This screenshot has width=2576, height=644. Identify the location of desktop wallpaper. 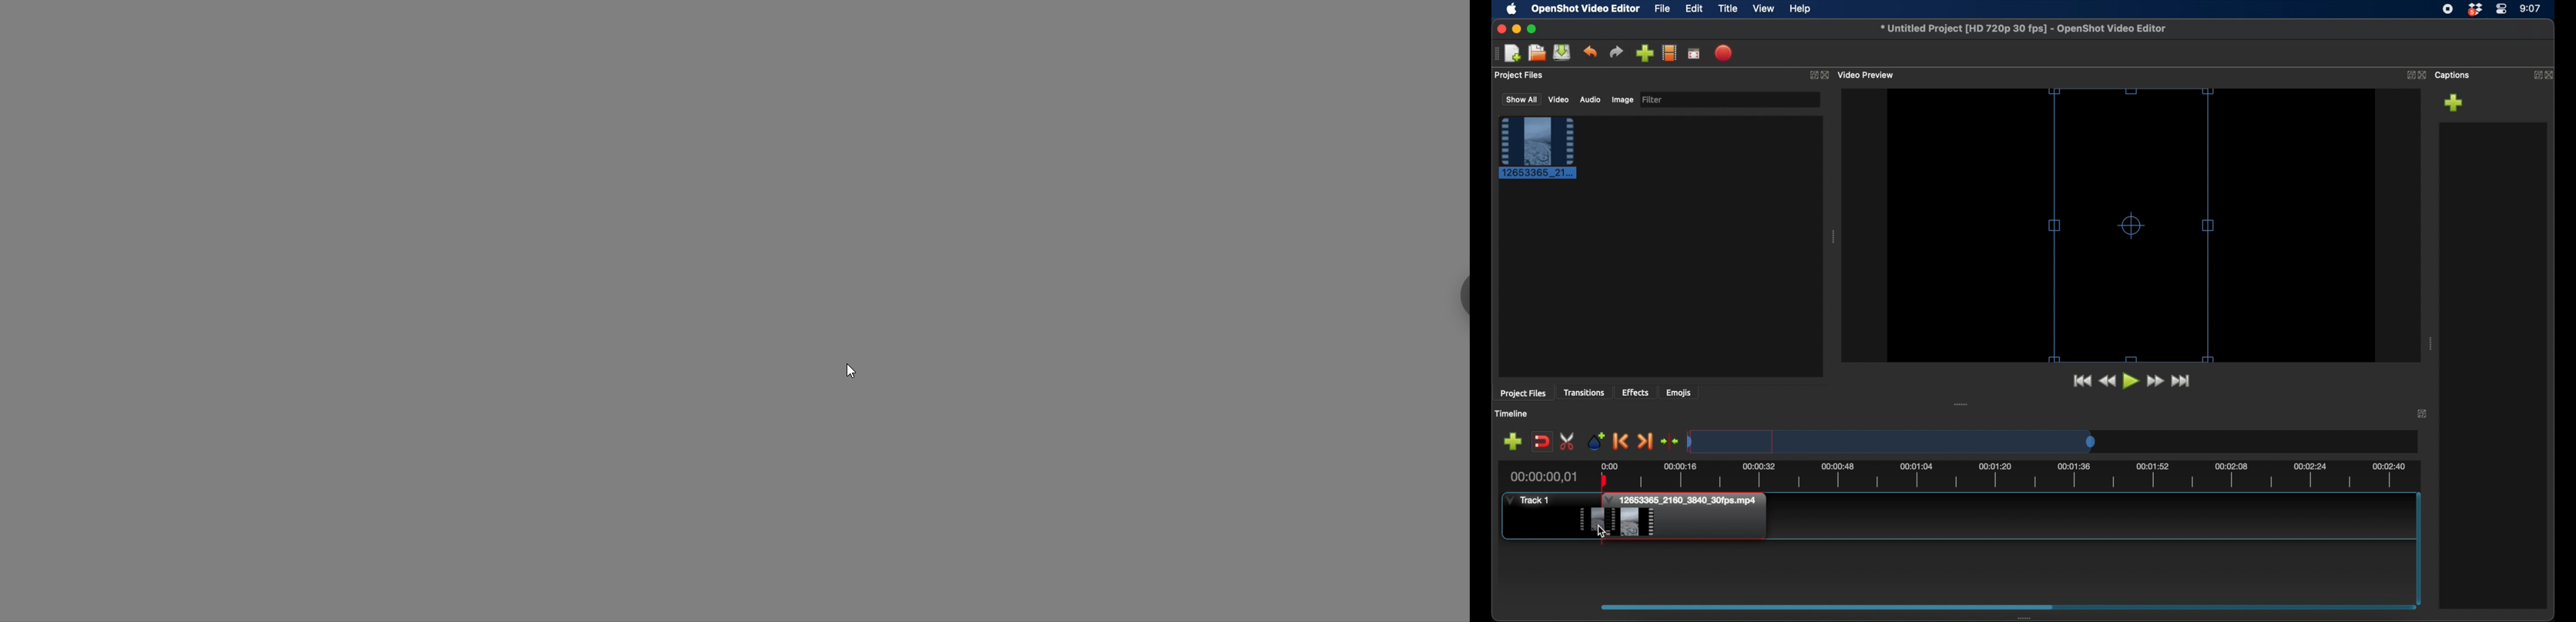
(736, 312).